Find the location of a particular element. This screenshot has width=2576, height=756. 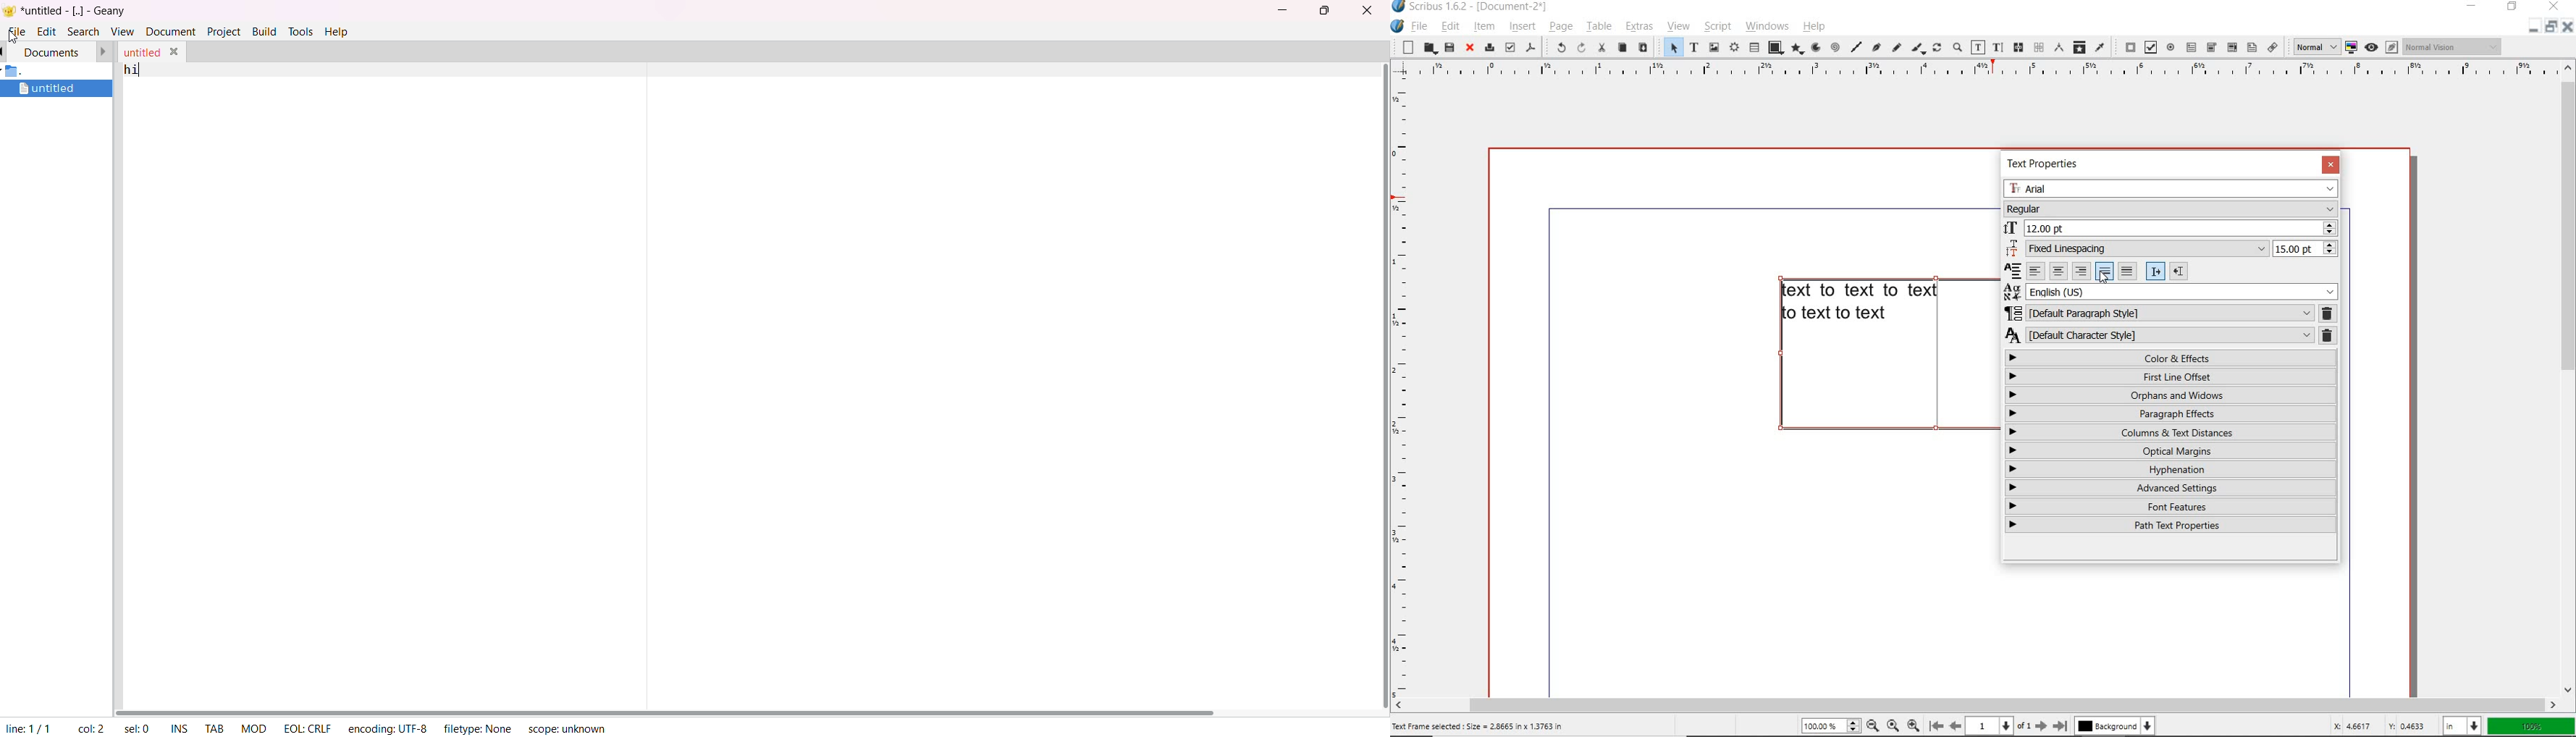

ruler is located at coordinates (1405, 388).